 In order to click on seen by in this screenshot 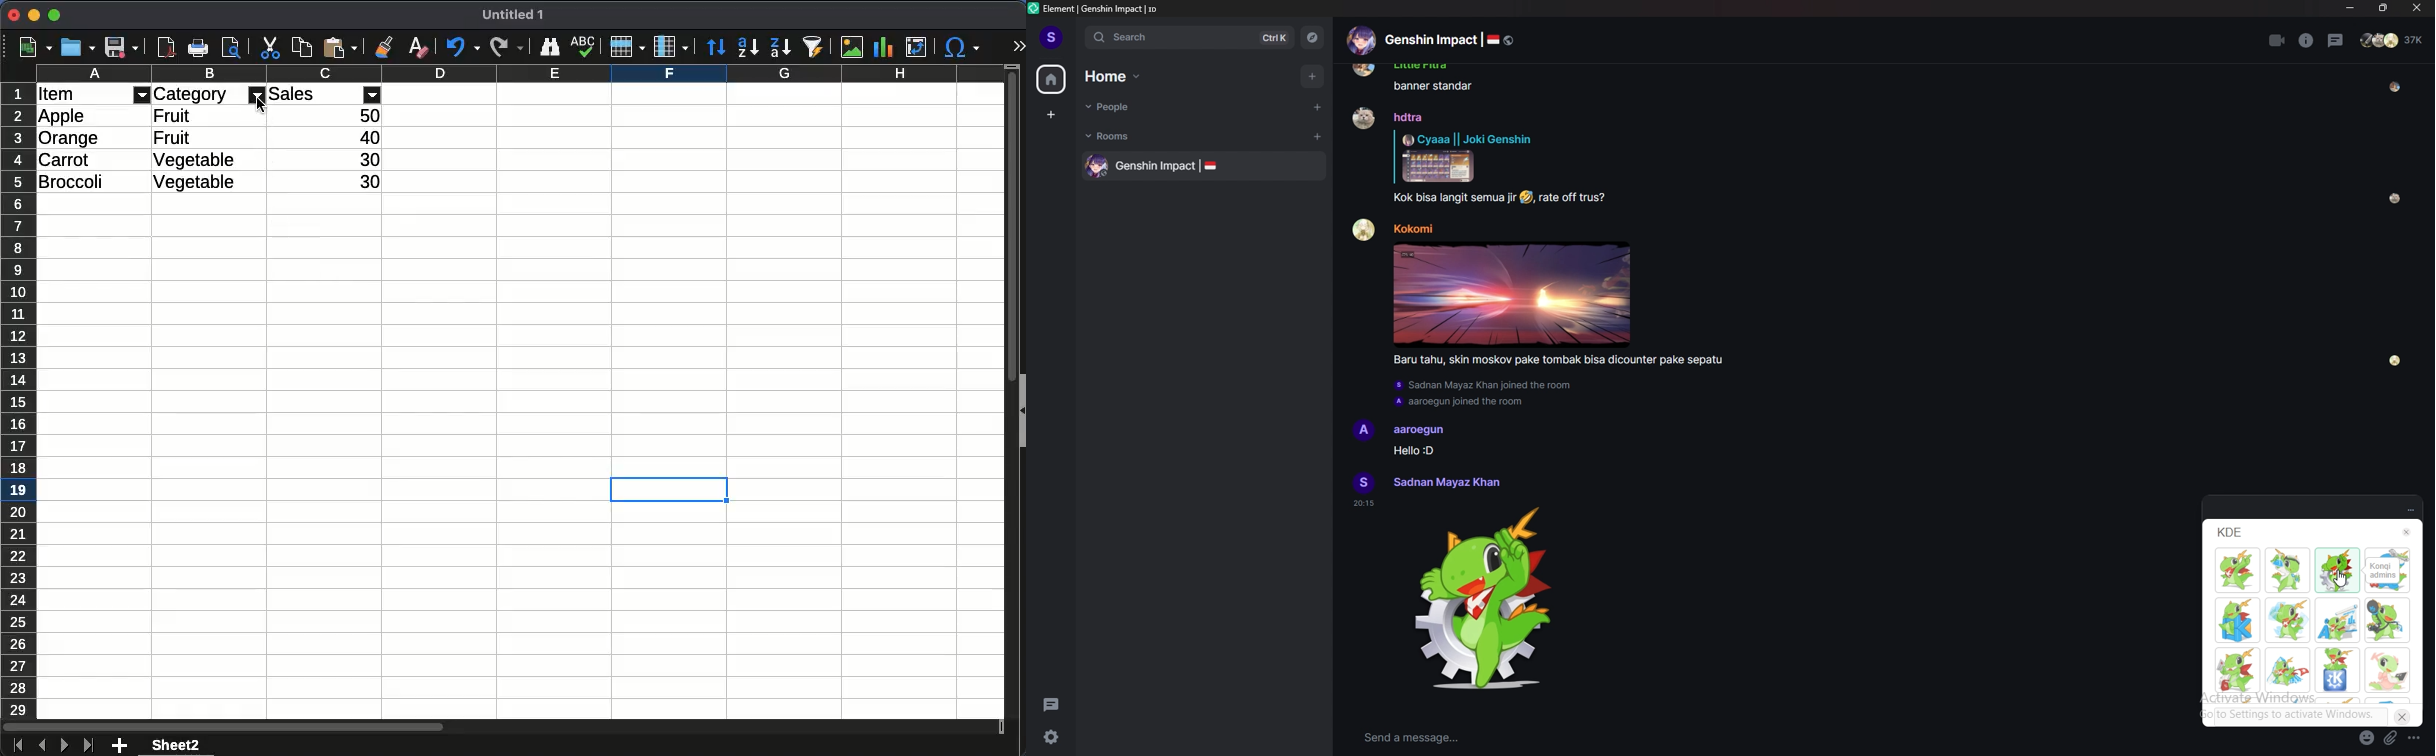, I will do `click(2396, 87)`.